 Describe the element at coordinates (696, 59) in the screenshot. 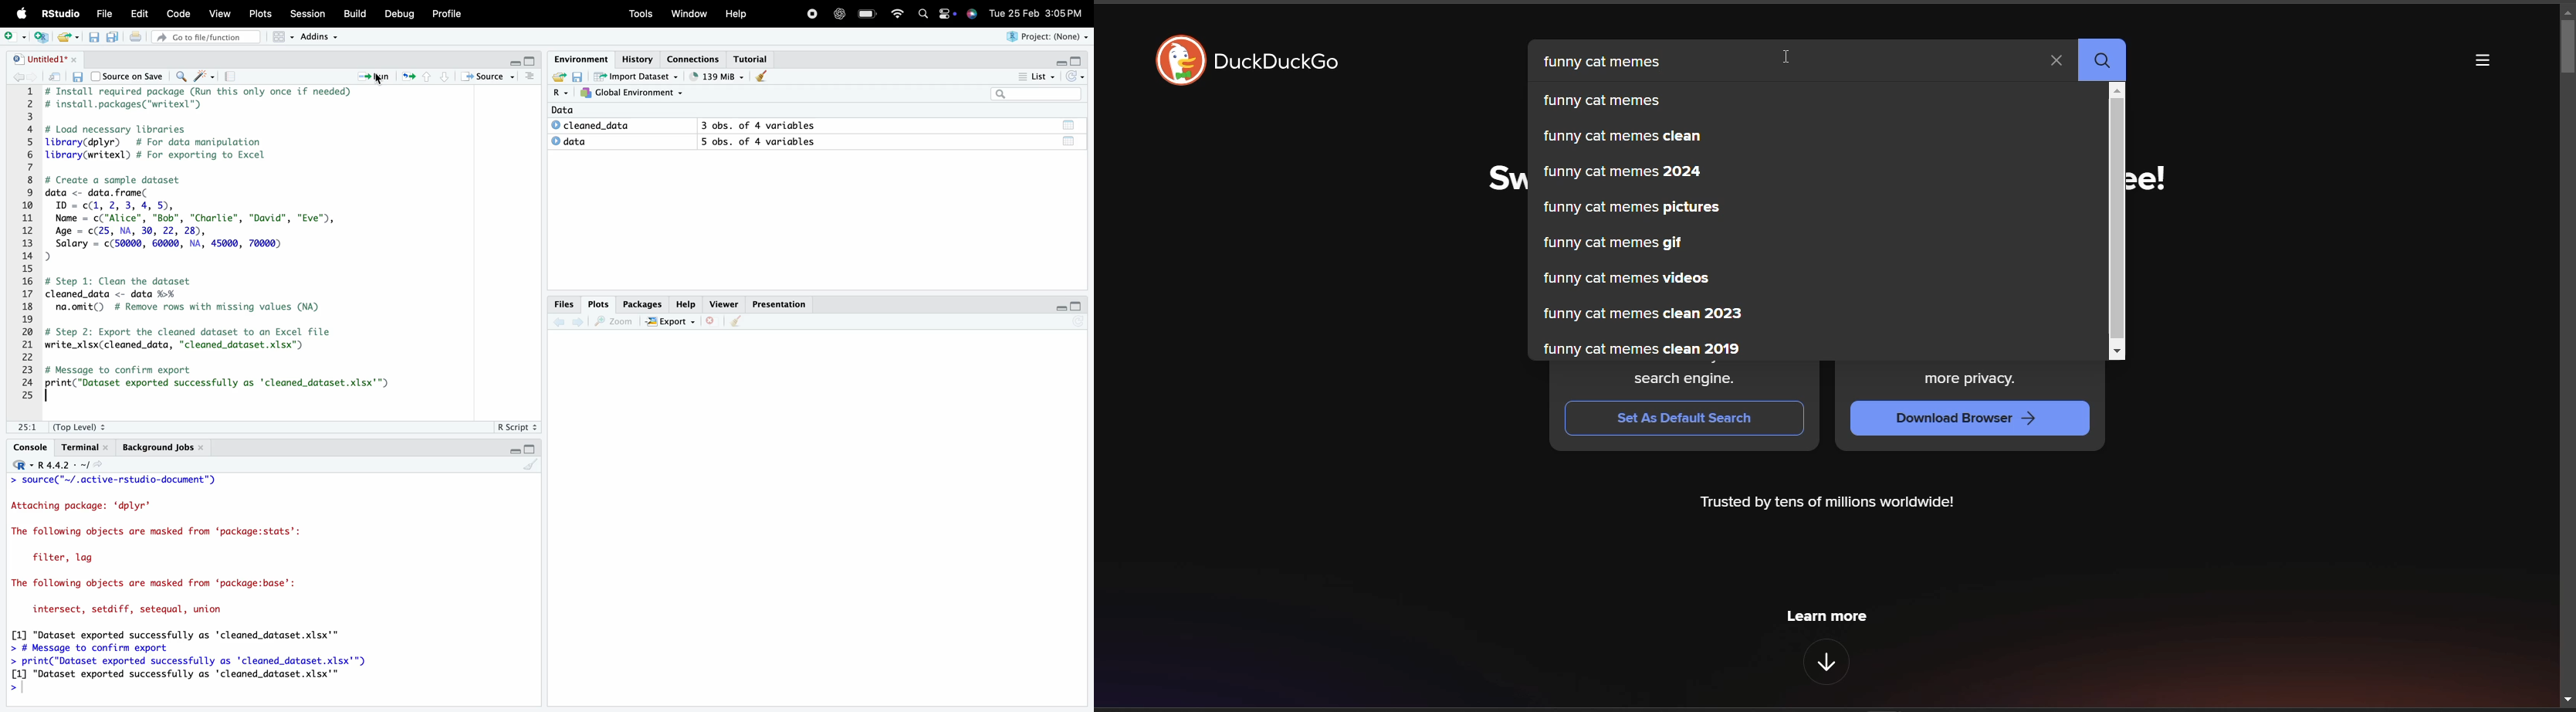

I see `Connections` at that location.